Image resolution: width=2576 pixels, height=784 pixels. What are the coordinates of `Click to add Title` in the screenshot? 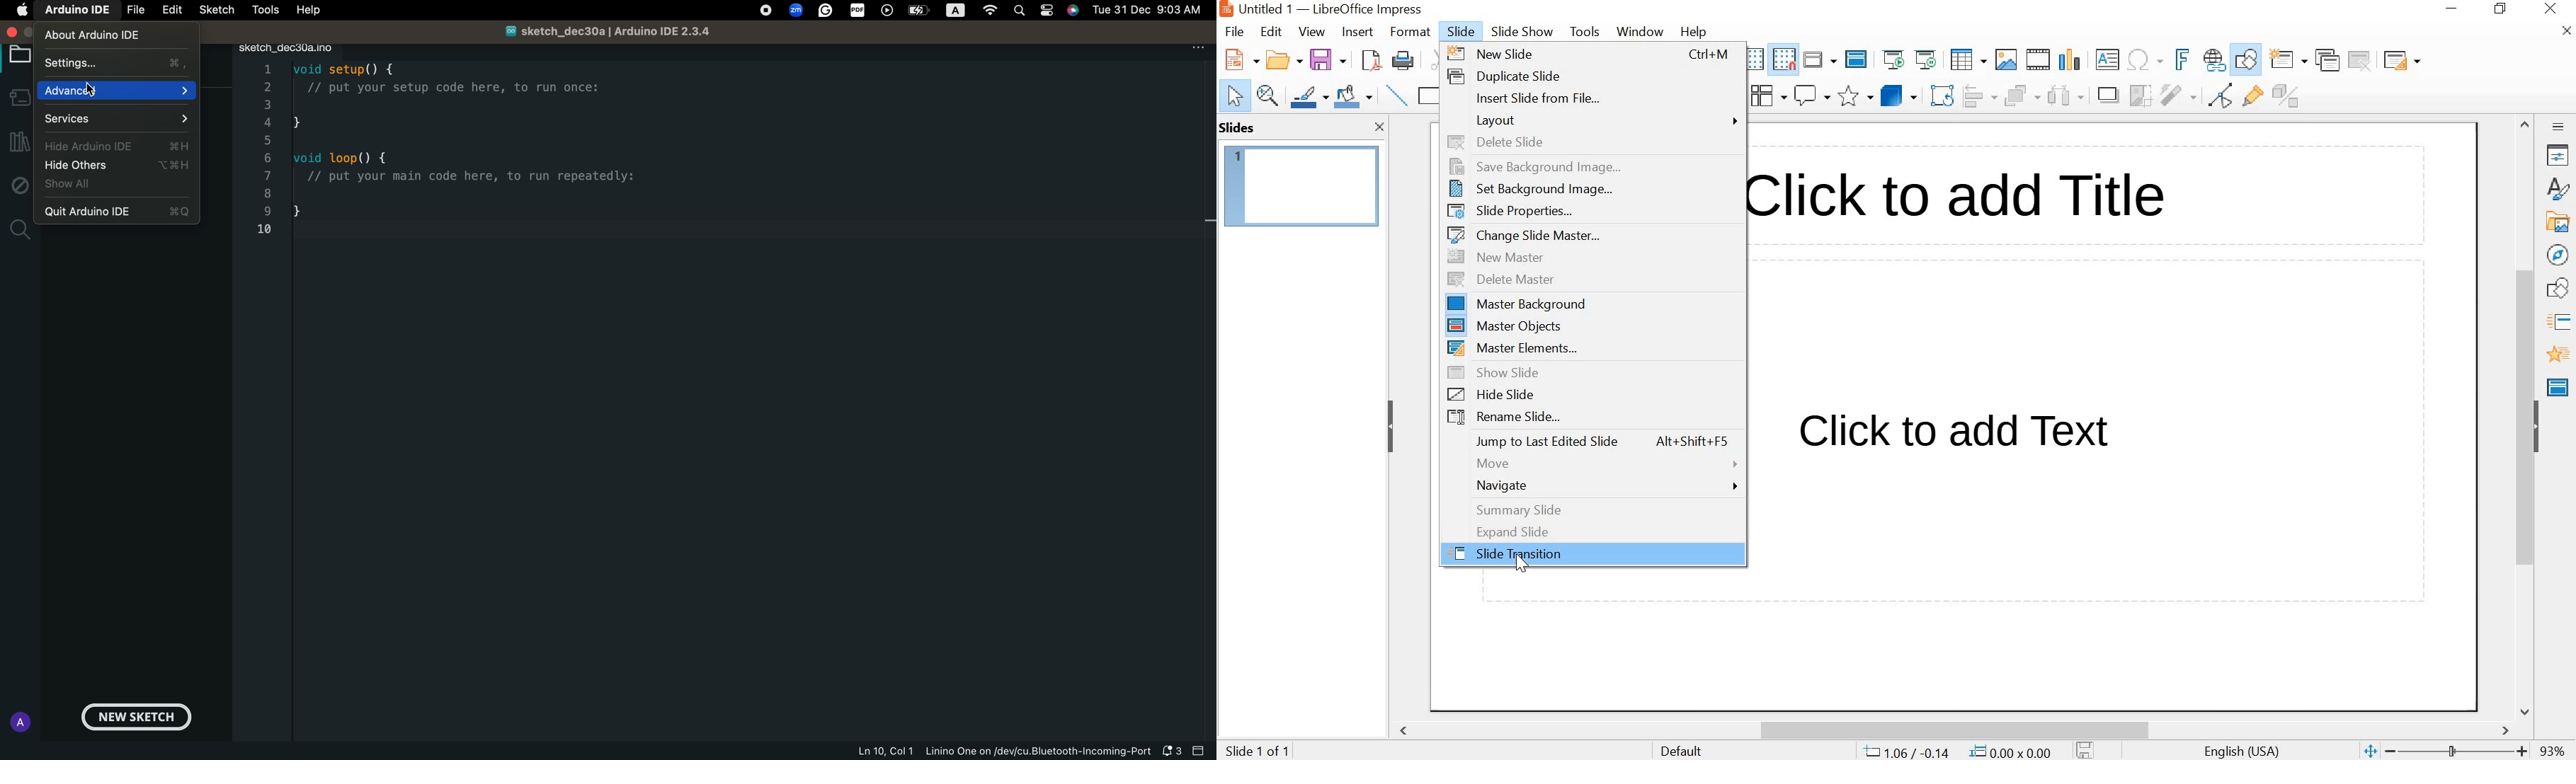 It's located at (1970, 199).